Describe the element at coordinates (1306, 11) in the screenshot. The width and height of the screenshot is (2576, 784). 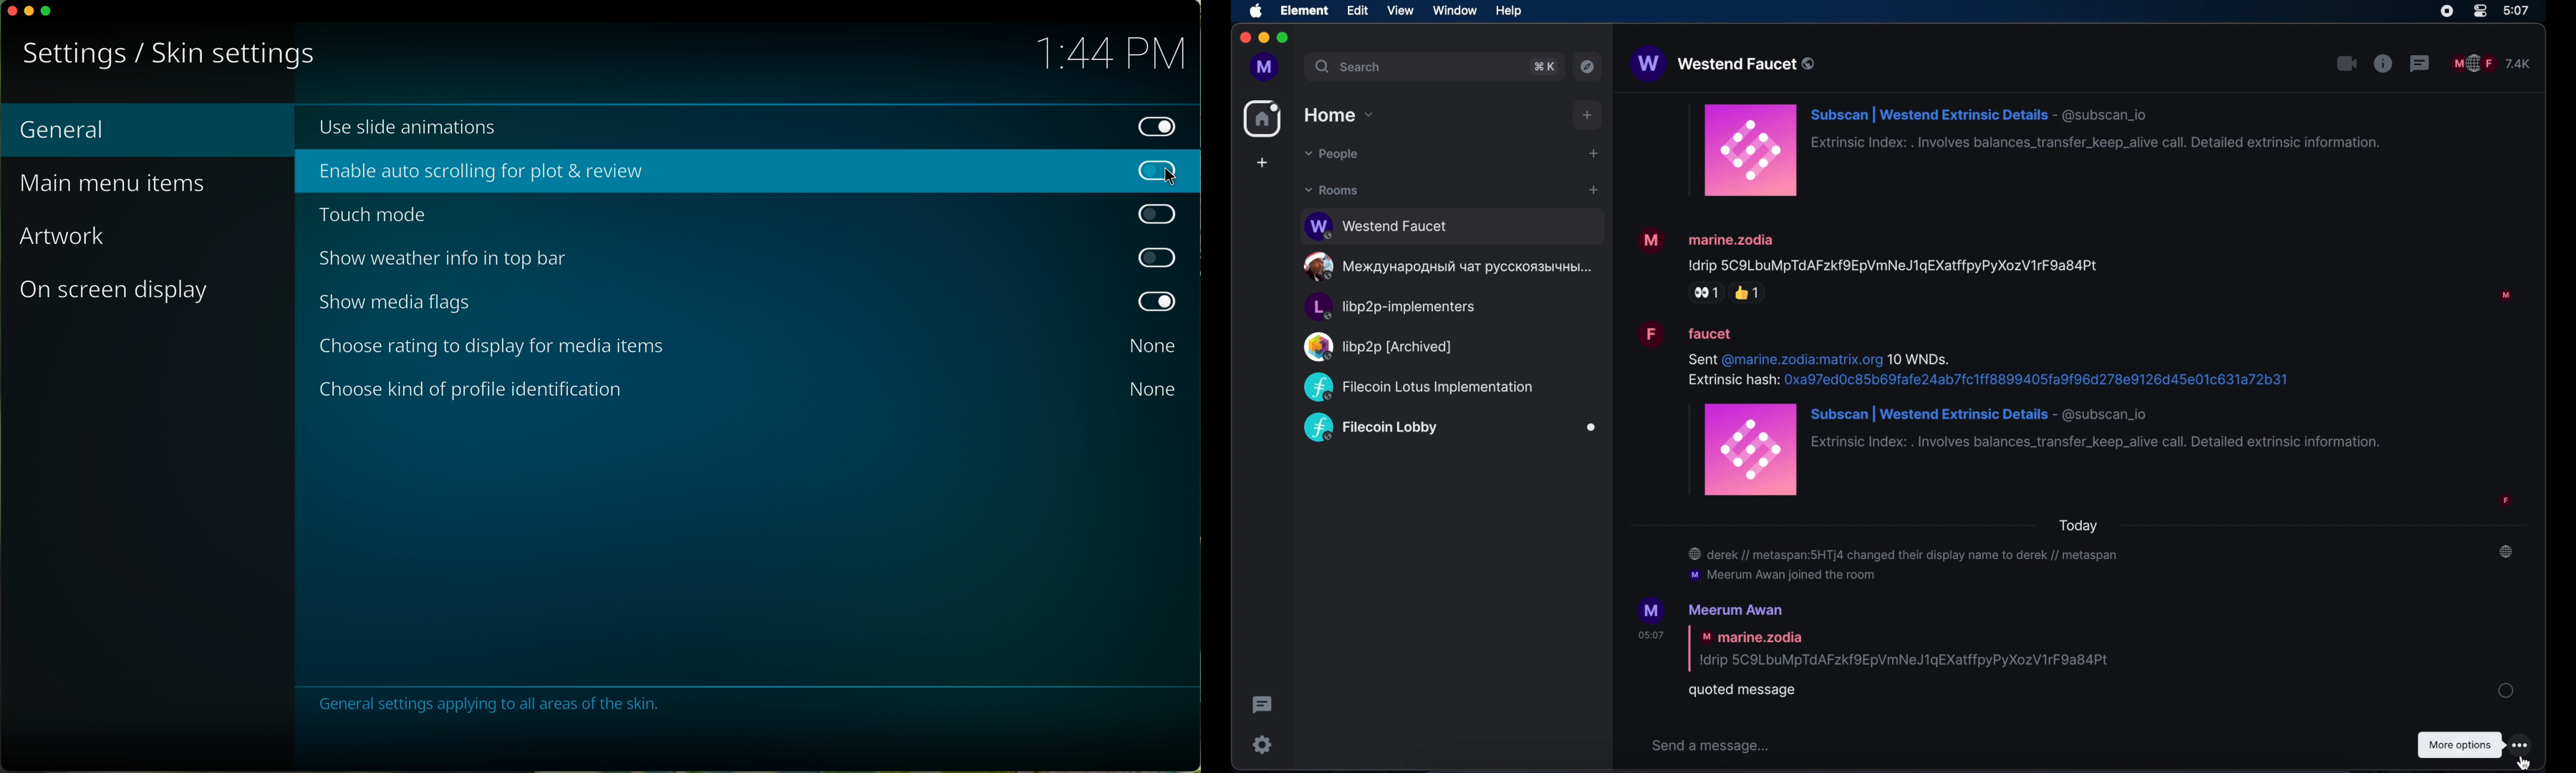
I see `element` at that location.